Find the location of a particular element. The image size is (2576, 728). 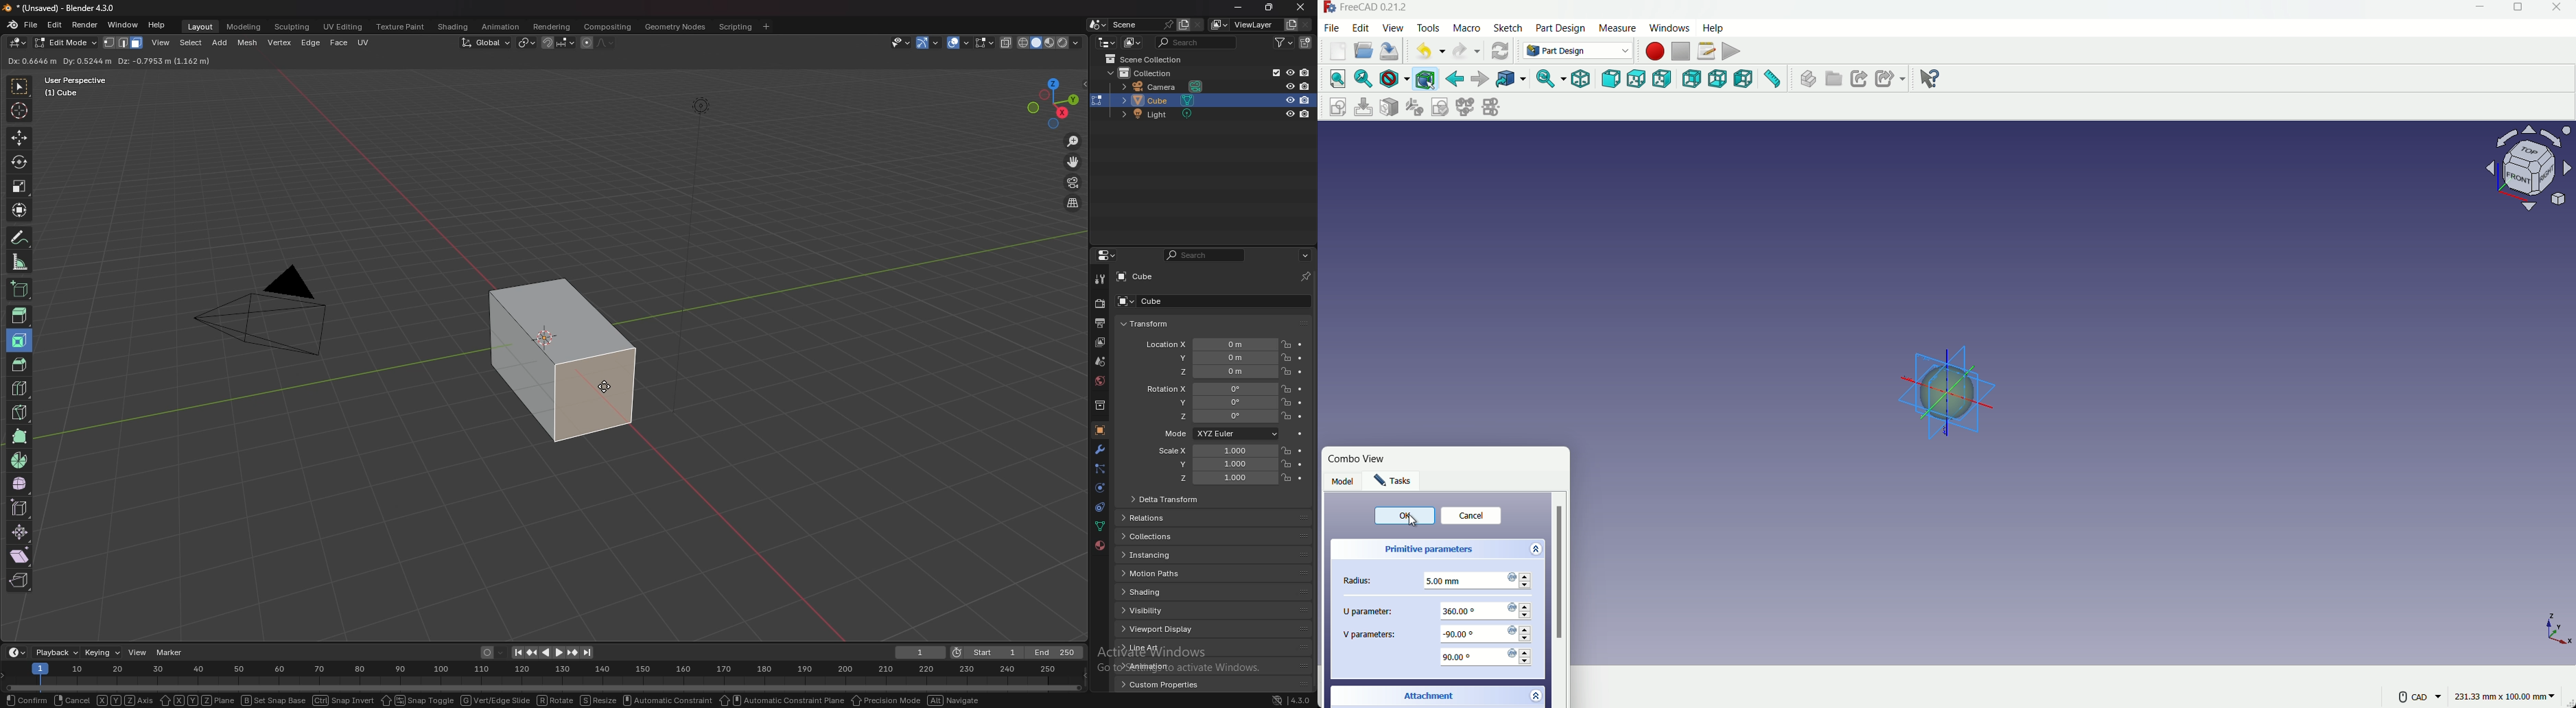

rotation y is located at coordinates (1214, 401).